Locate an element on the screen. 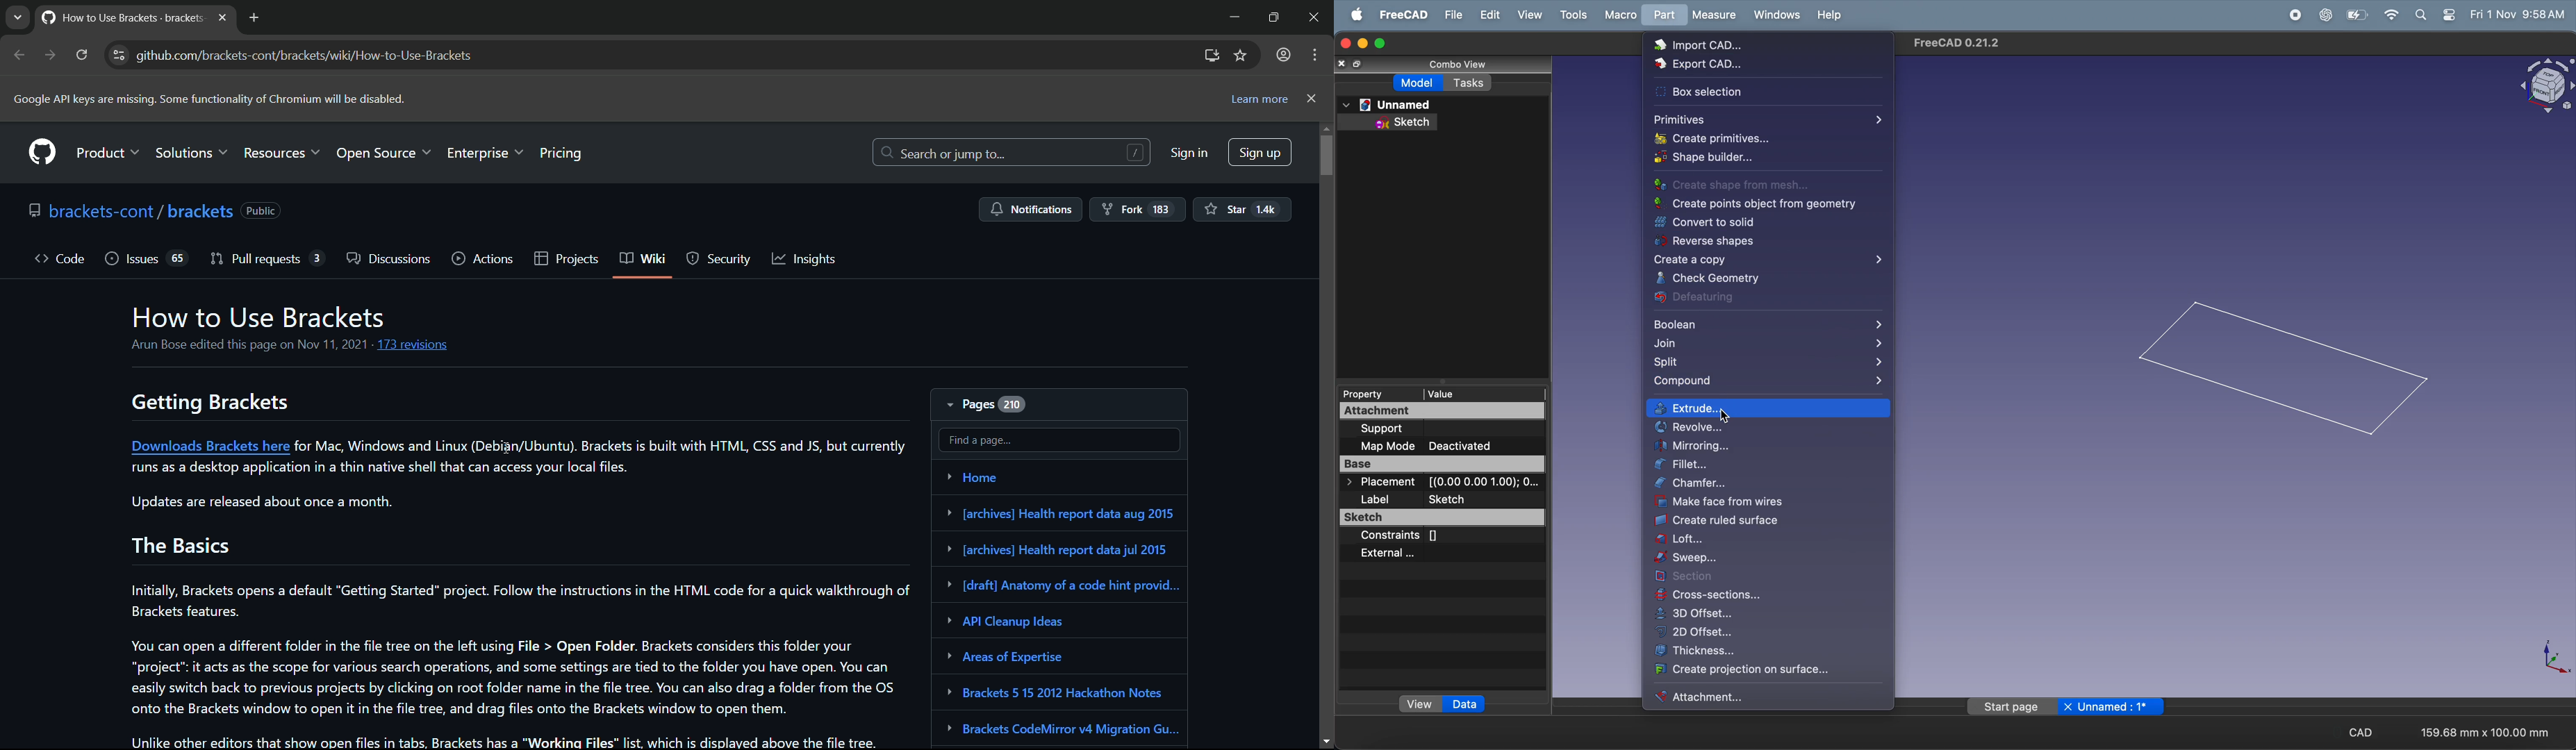 This screenshot has height=756, width=2576. fillet is located at coordinates (1770, 466).